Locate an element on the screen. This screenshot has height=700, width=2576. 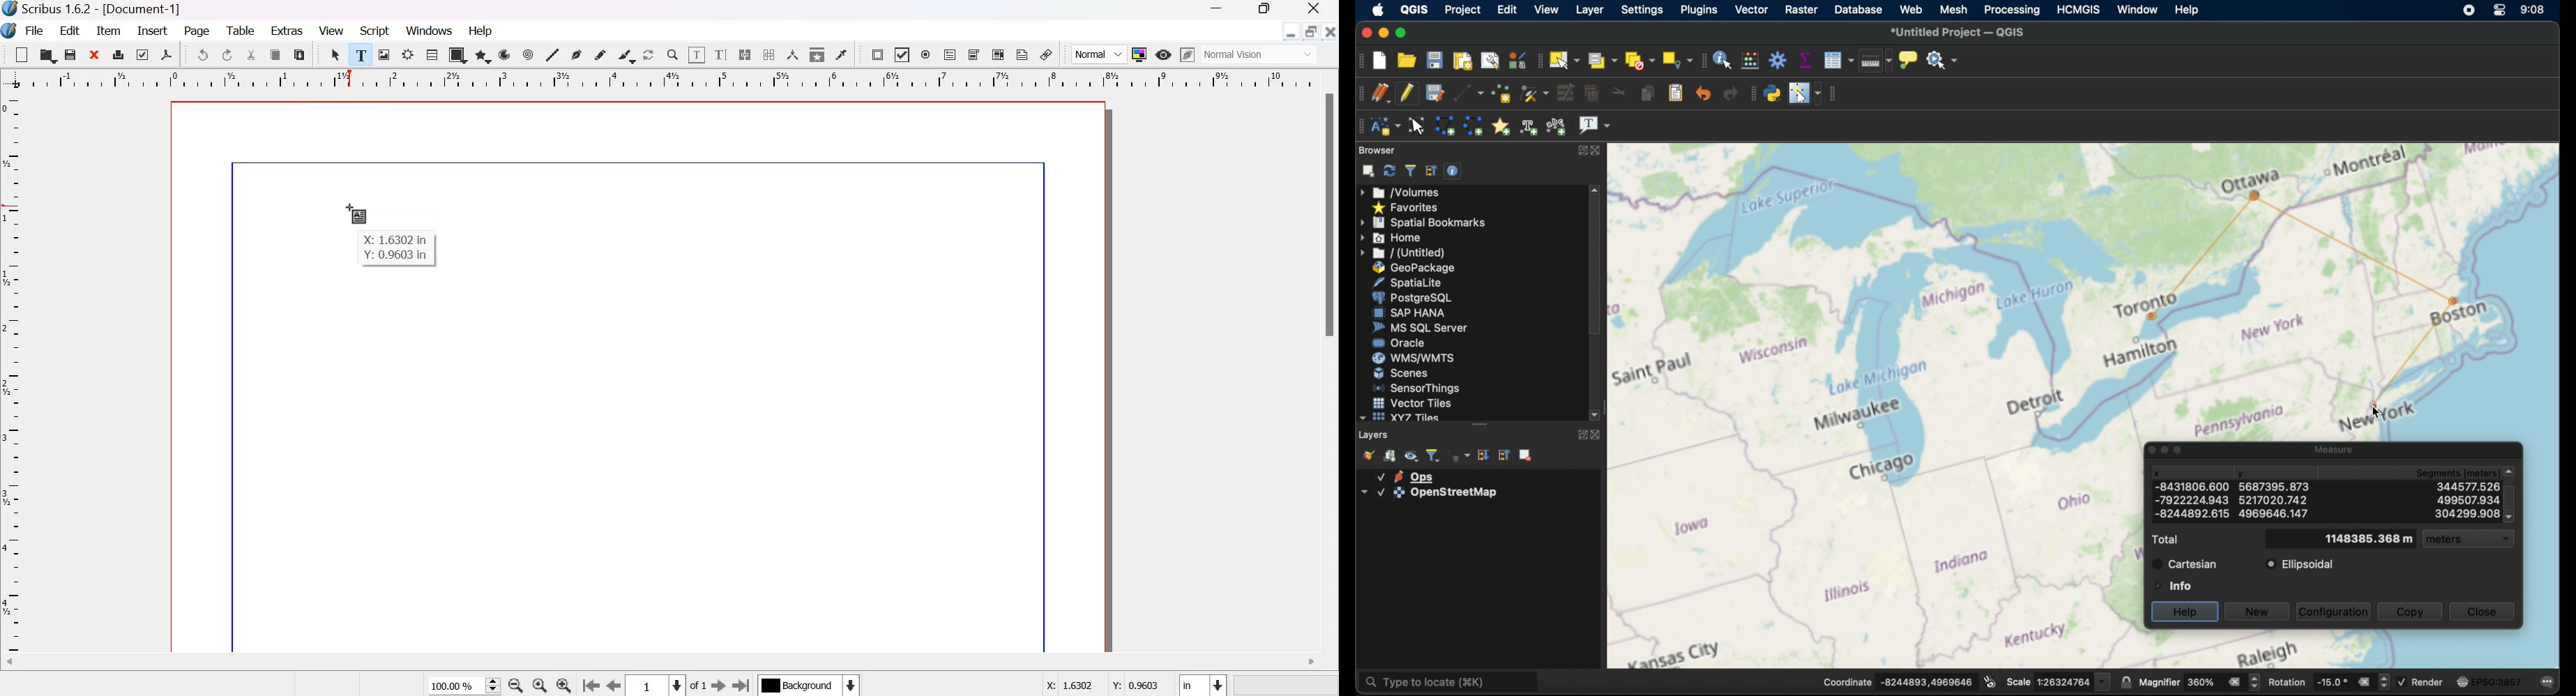
Go to the next page is located at coordinates (718, 686).